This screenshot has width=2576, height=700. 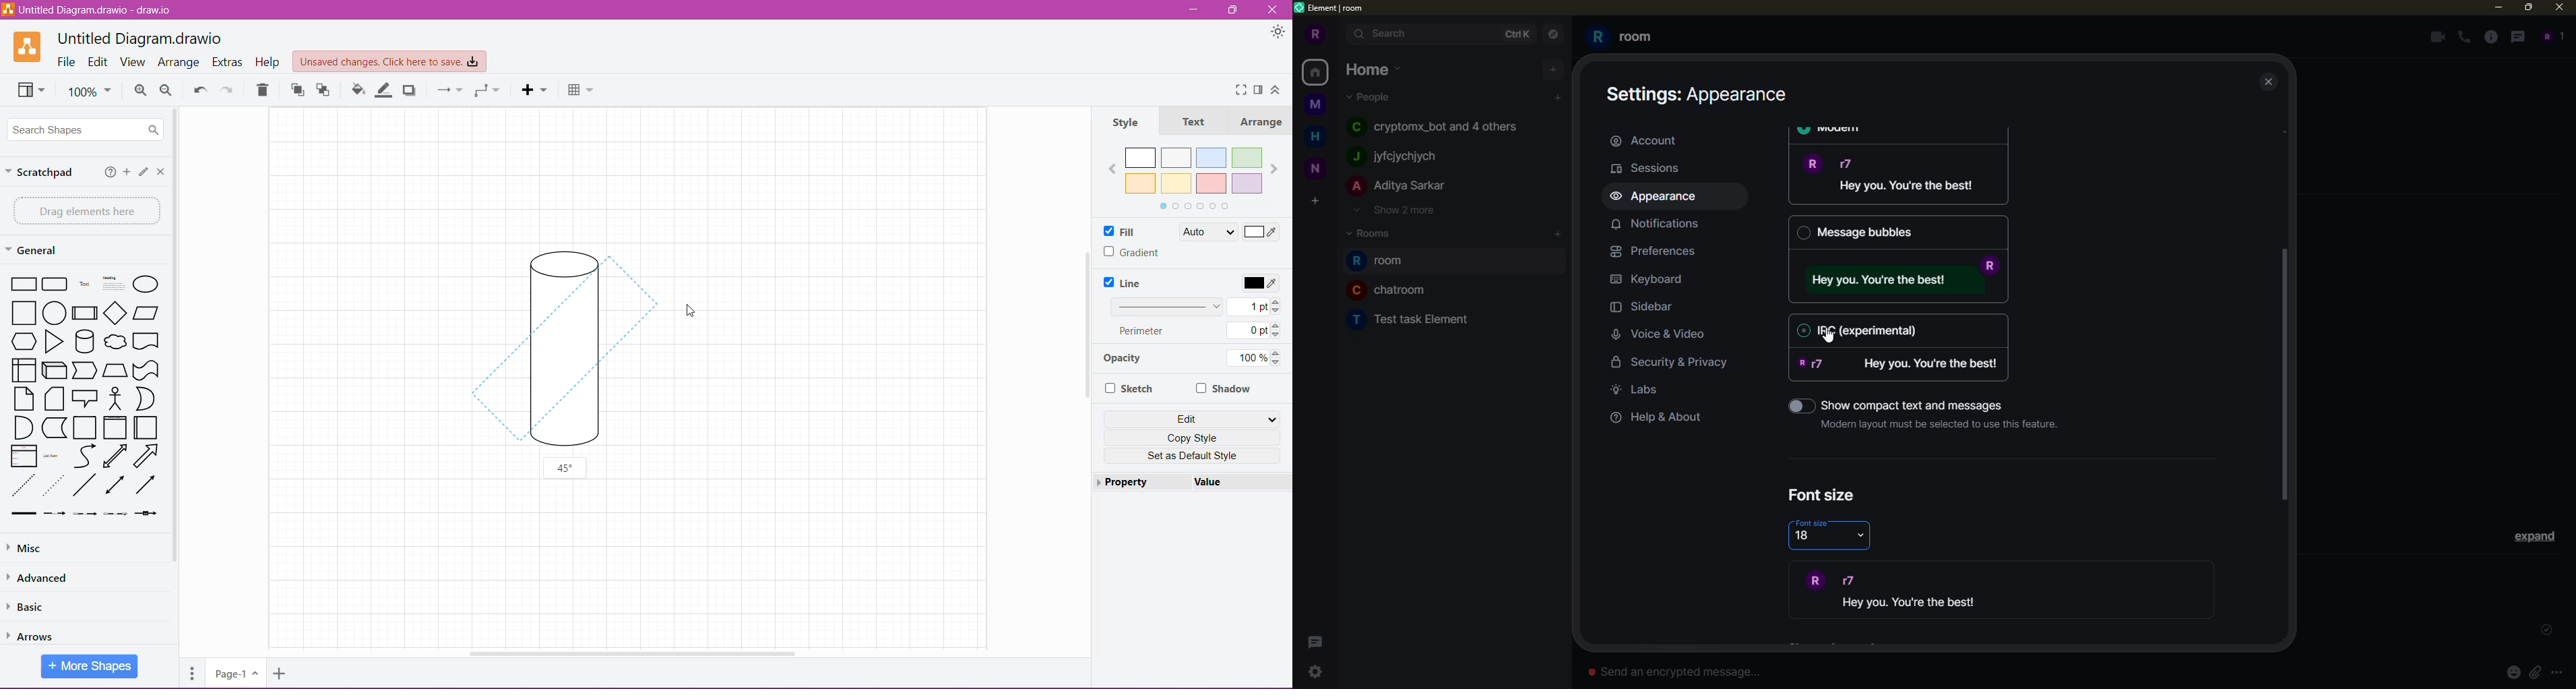 I want to click on appearance, so click(x=1655, y=195).